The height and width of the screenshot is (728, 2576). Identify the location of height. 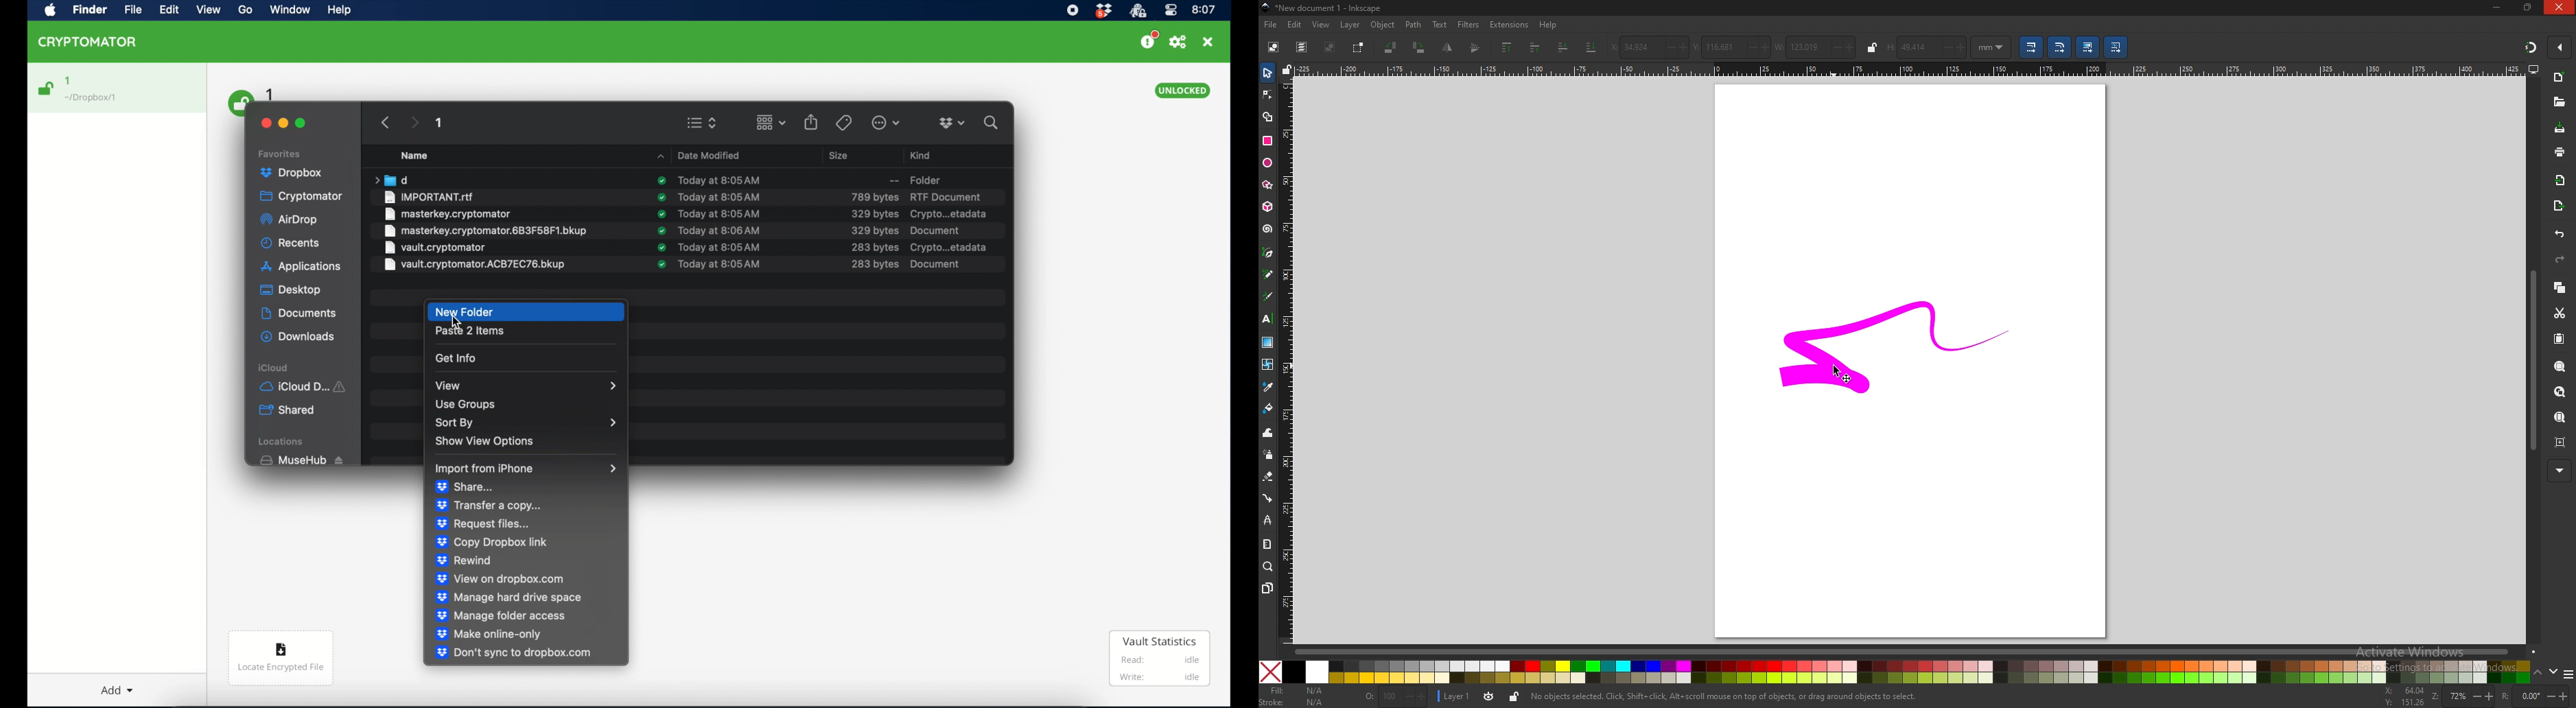
(1926, 47).